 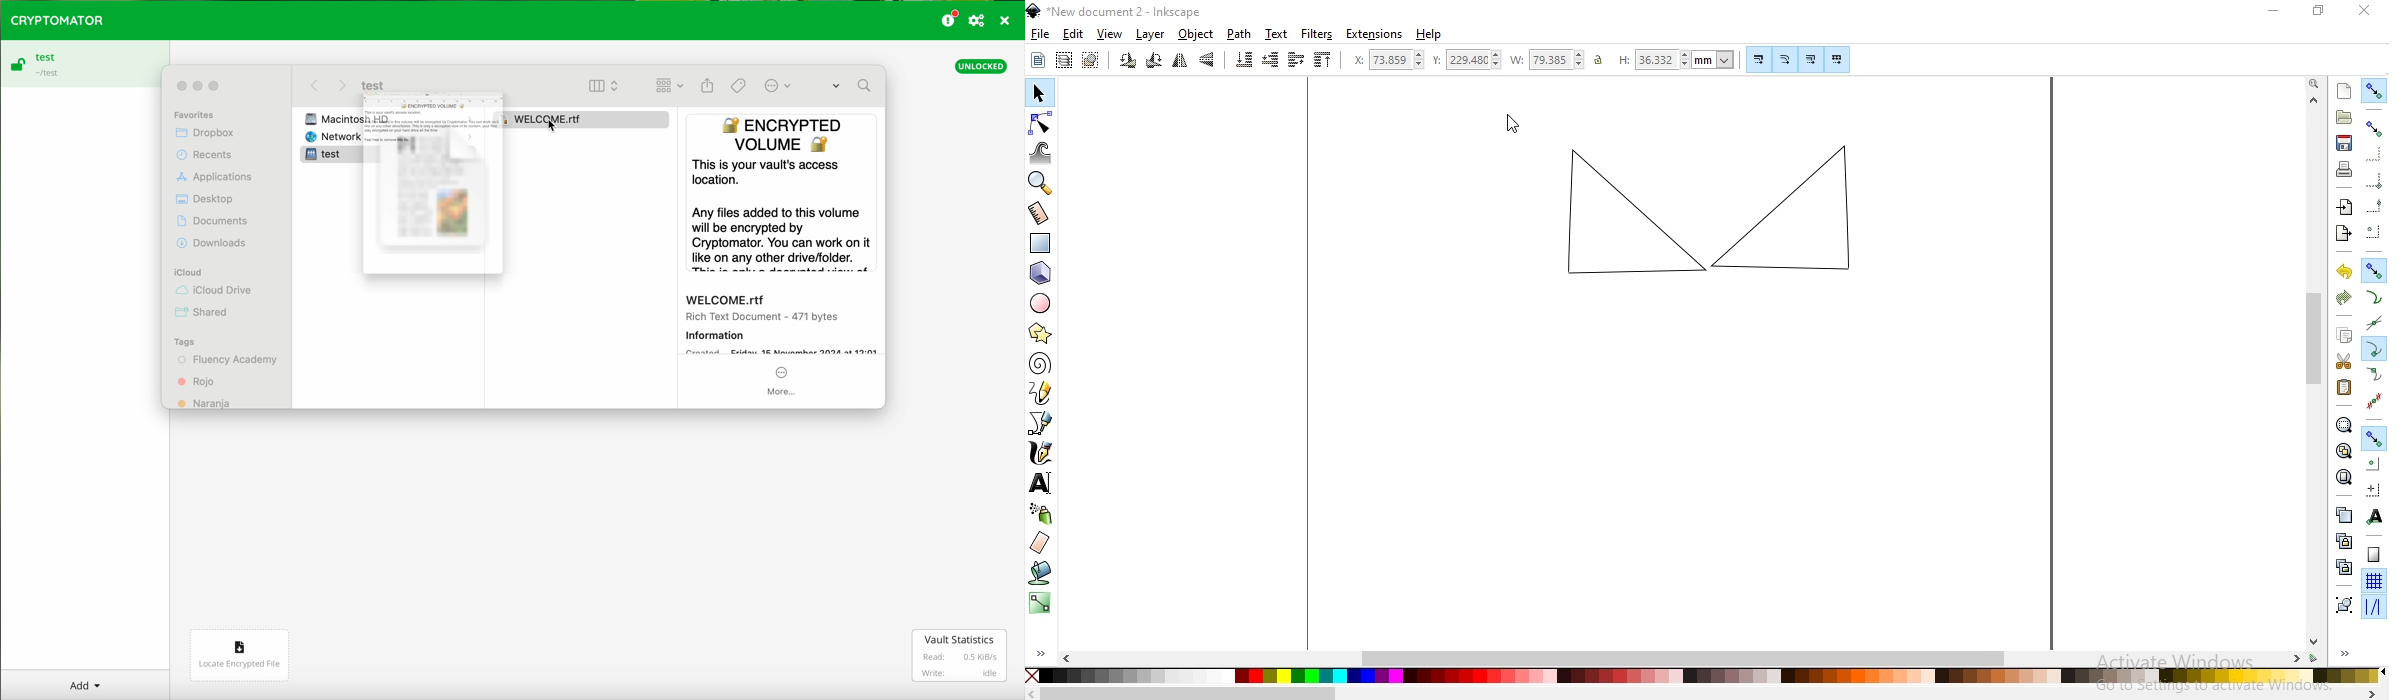 I want to click on export document, so click(x=2341, y=233).